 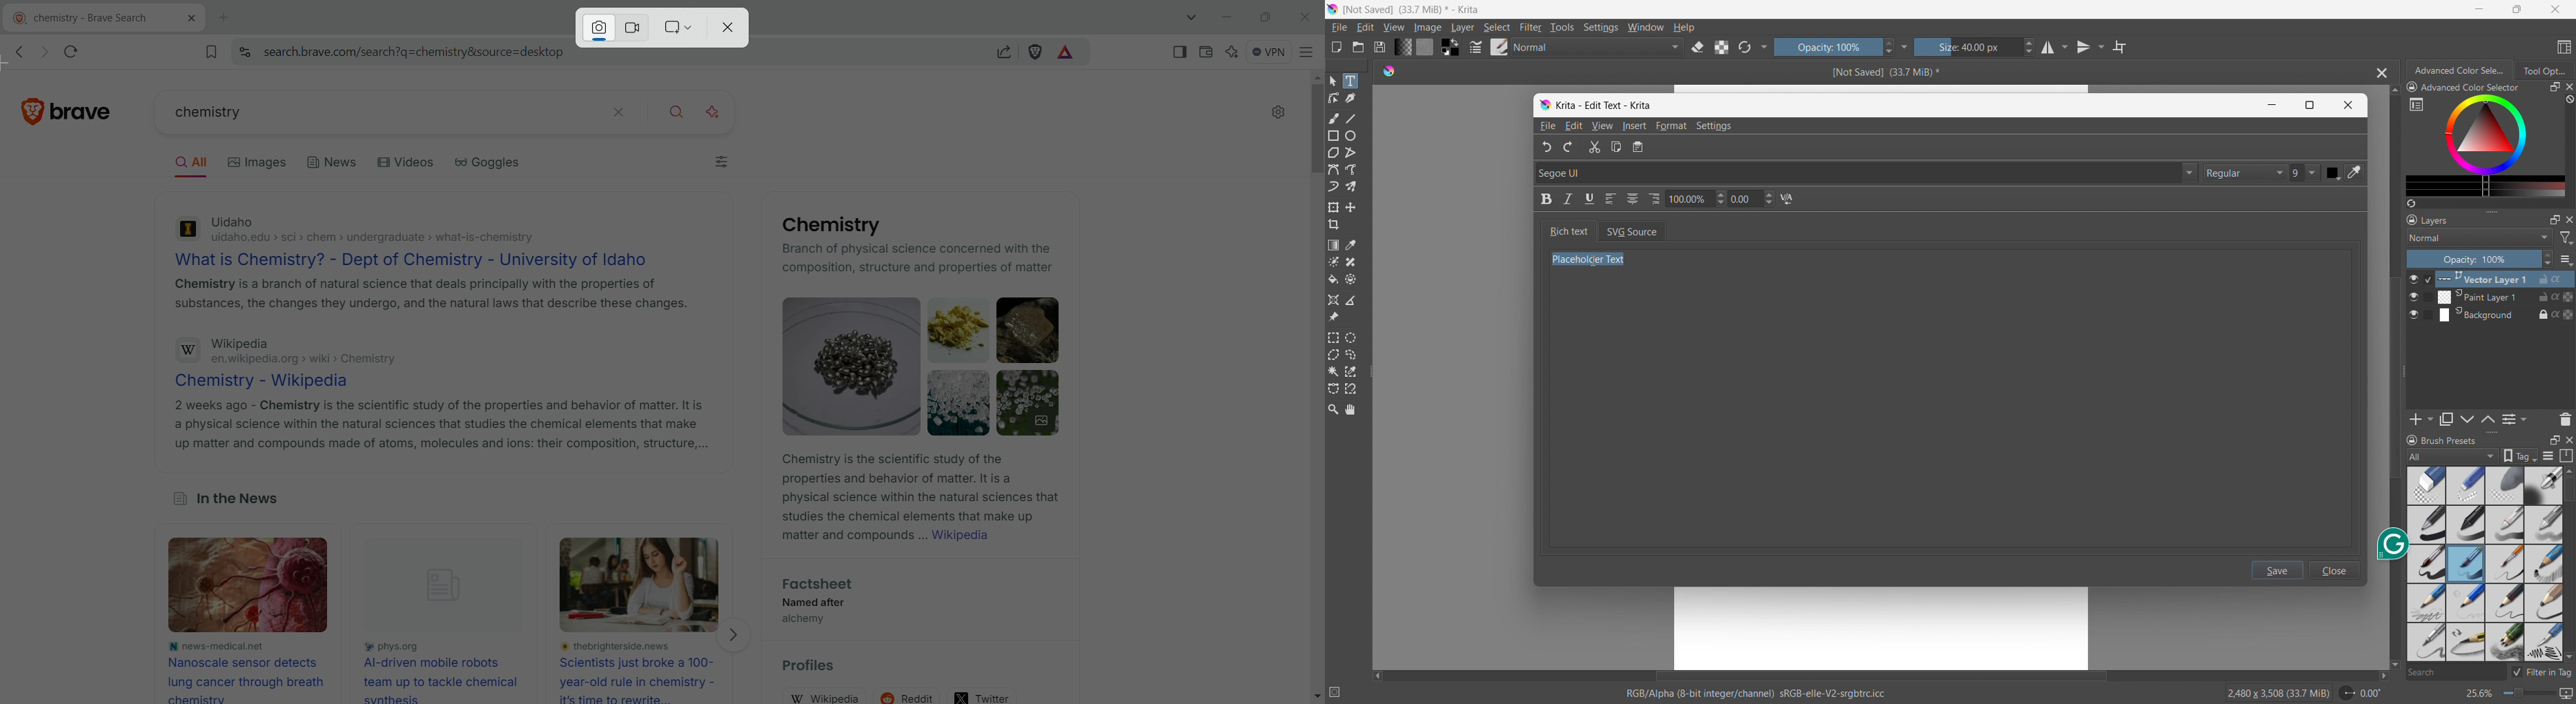 I want to click on brush presets, so click(x=1500, y=46).